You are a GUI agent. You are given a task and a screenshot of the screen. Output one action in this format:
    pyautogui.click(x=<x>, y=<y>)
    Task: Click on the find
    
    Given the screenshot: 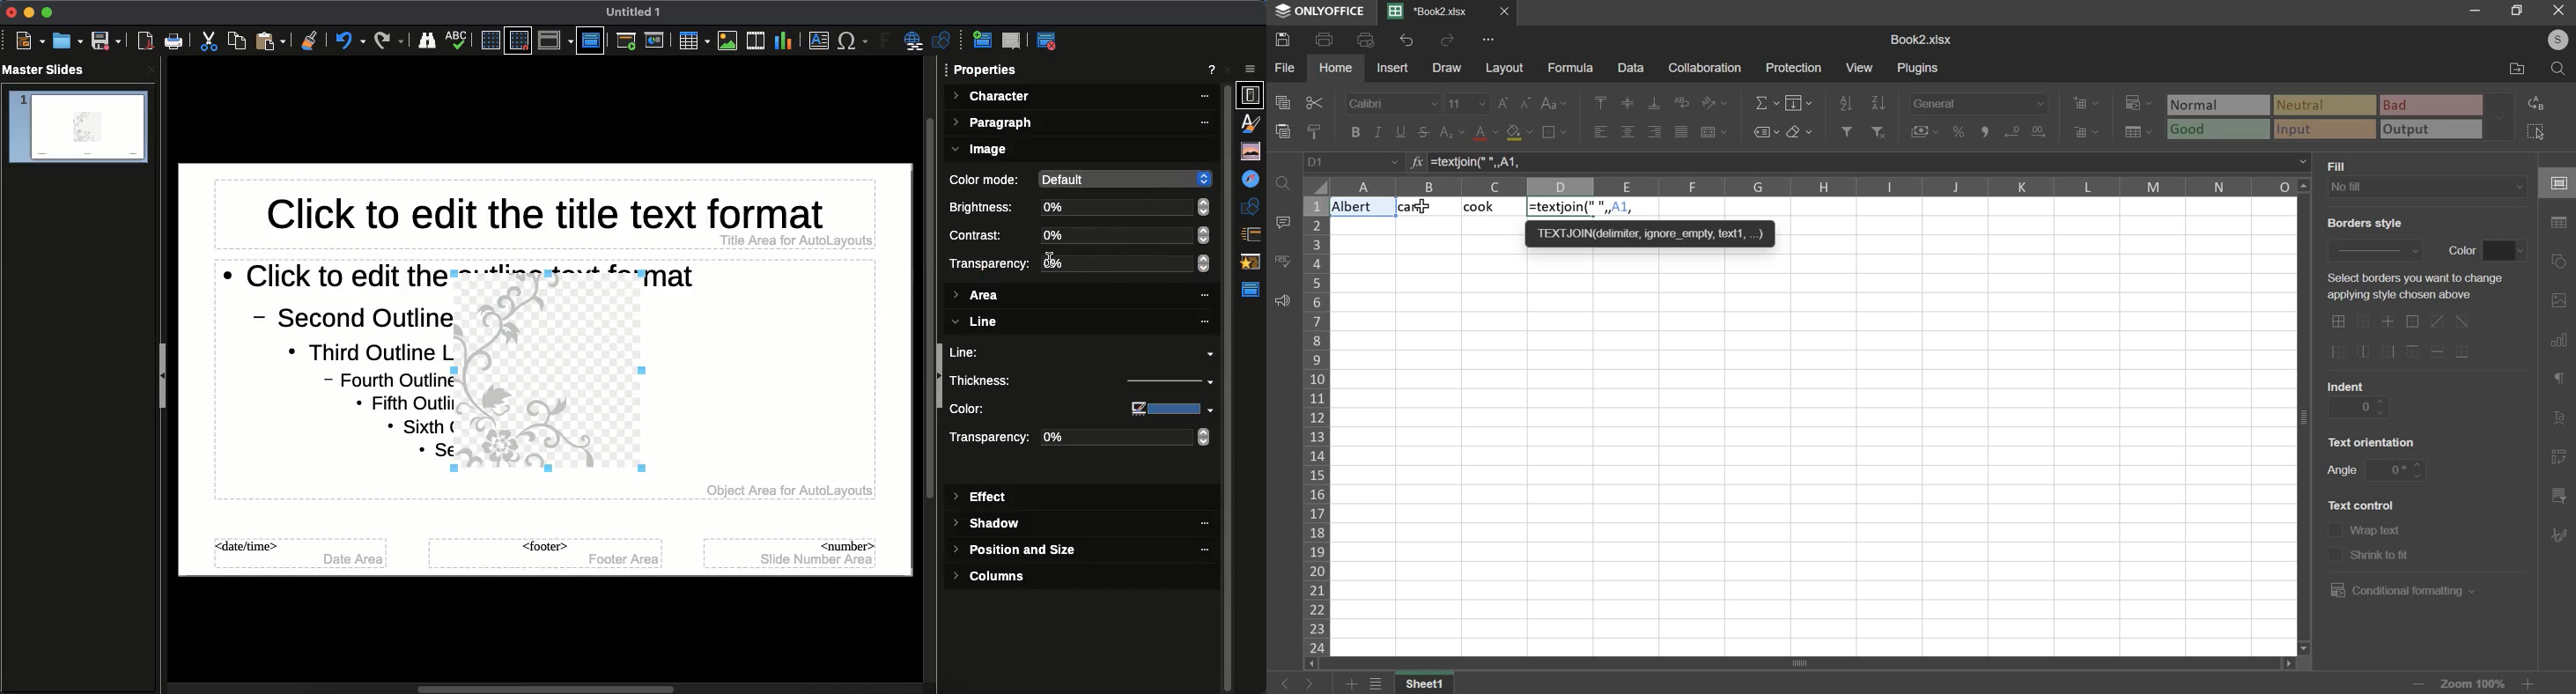 What is the action you would take?
    pyautogui.click(x=1282, y=181)
    